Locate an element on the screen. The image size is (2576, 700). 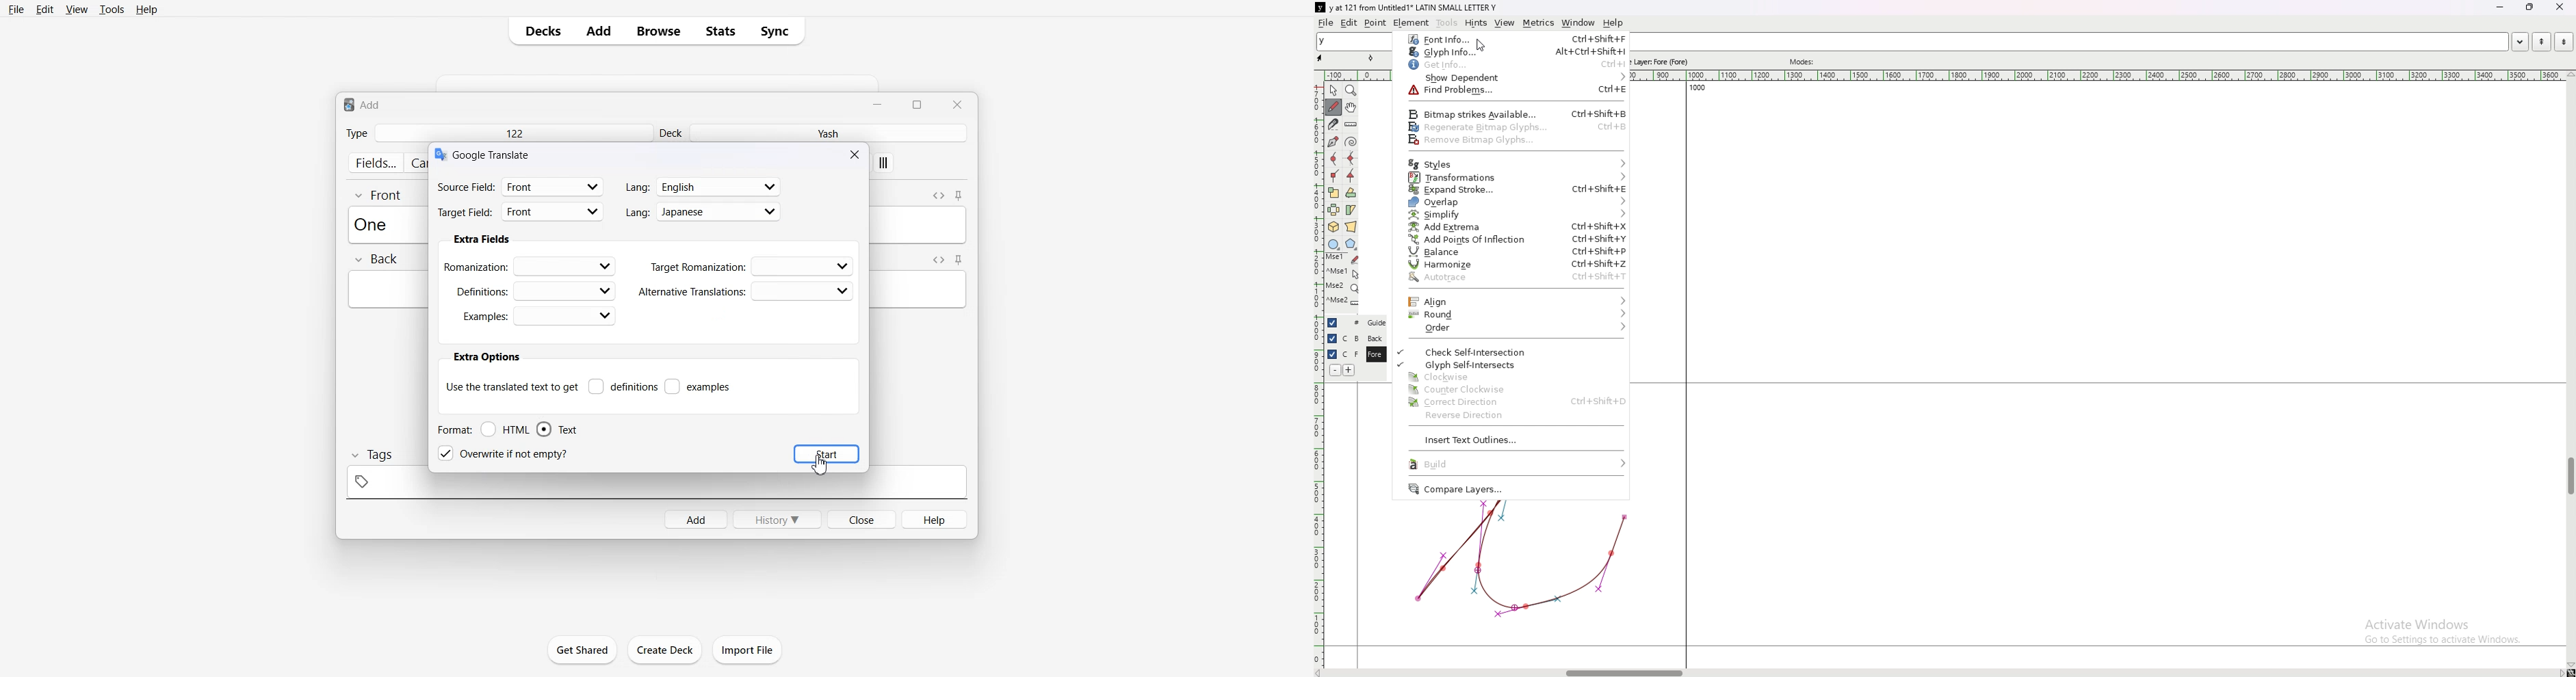
Cursor is located at coordinates (822, 465).